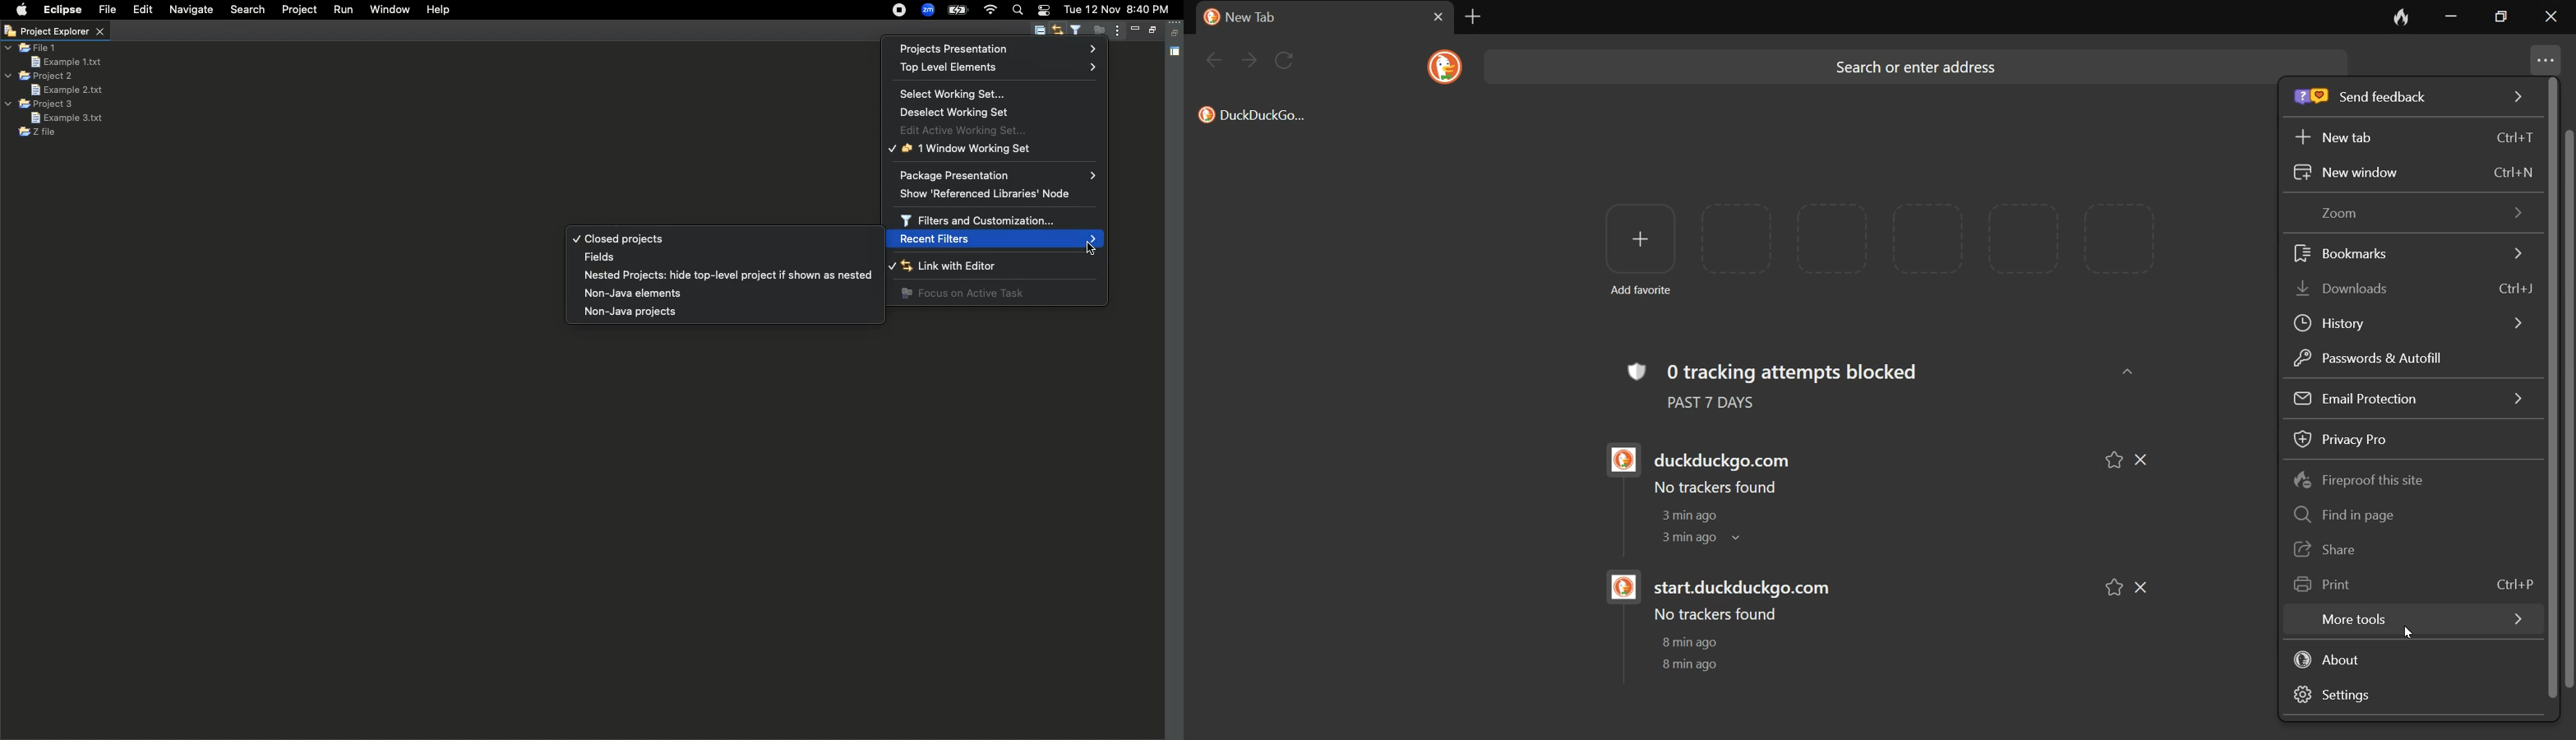 This screenshot has height=756, width=2576. Describe the element at coordinates (1428, 16) in the screenshot. I see `cancel` at that location.